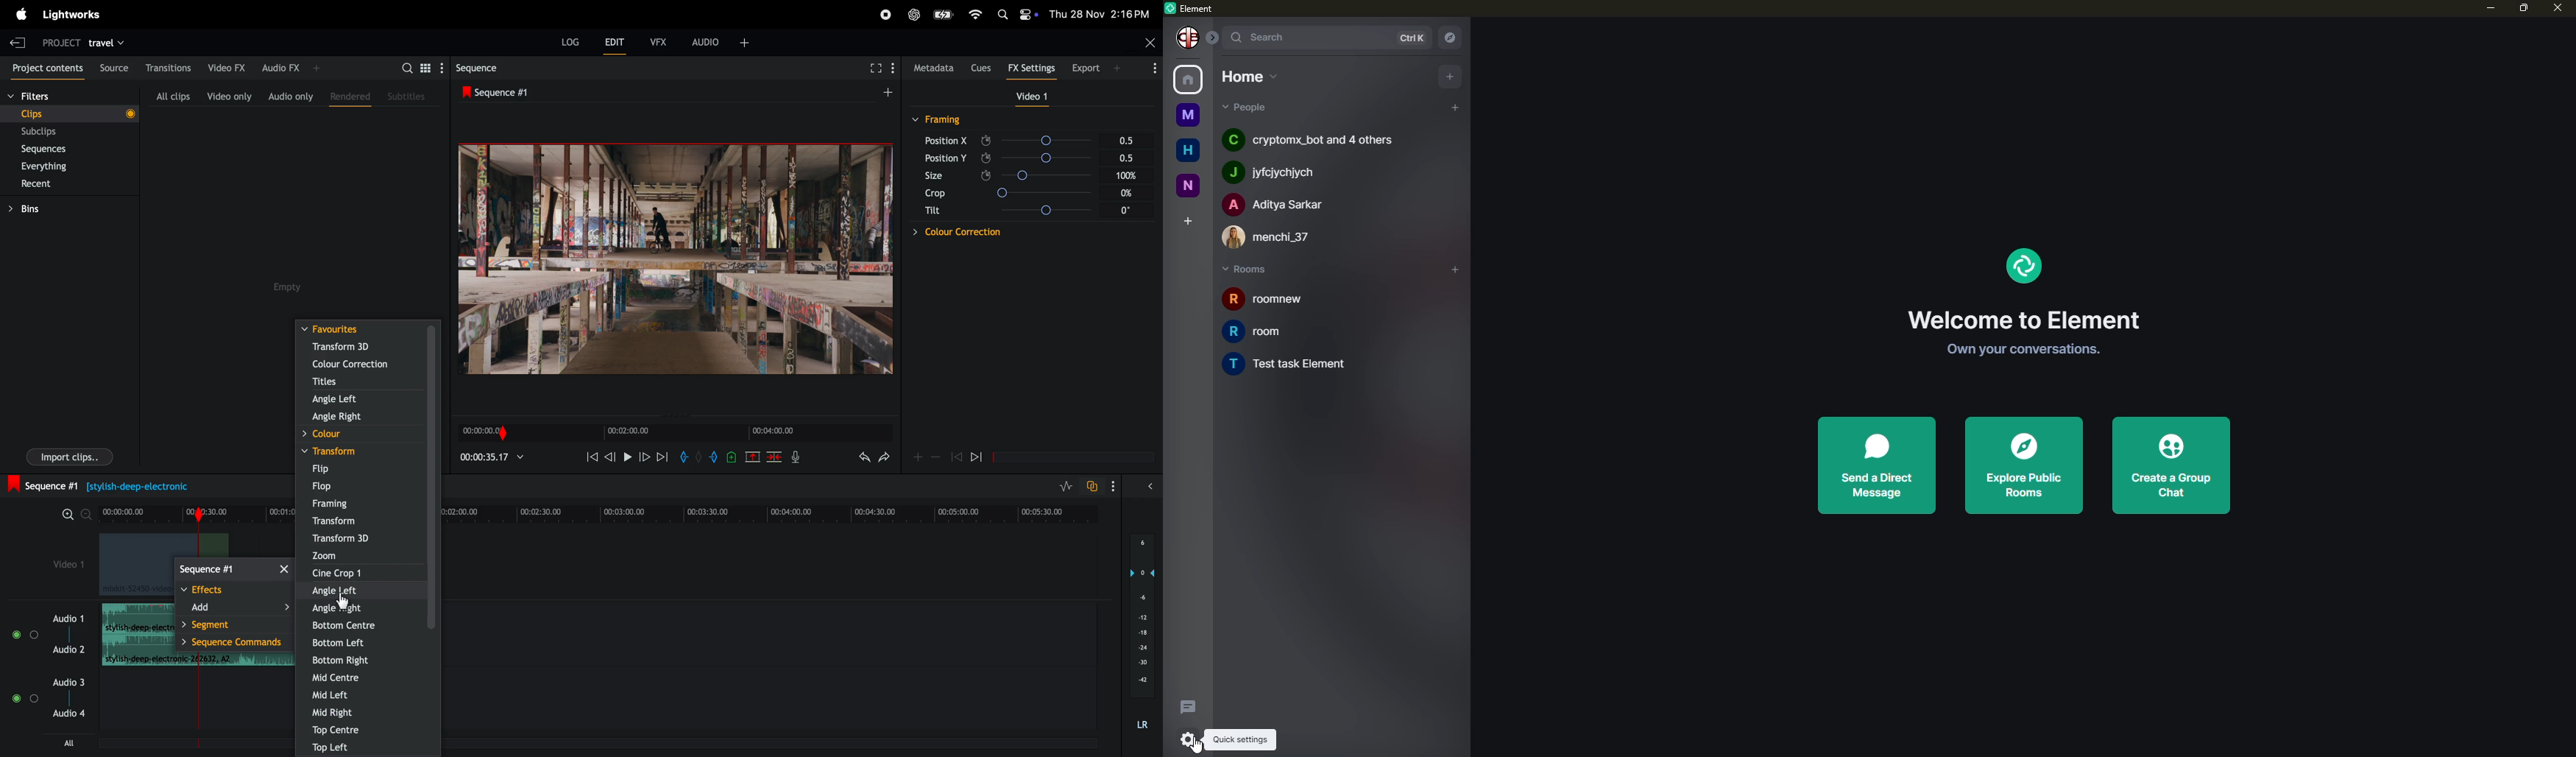  I want to click on cursor, so click(343, 603).